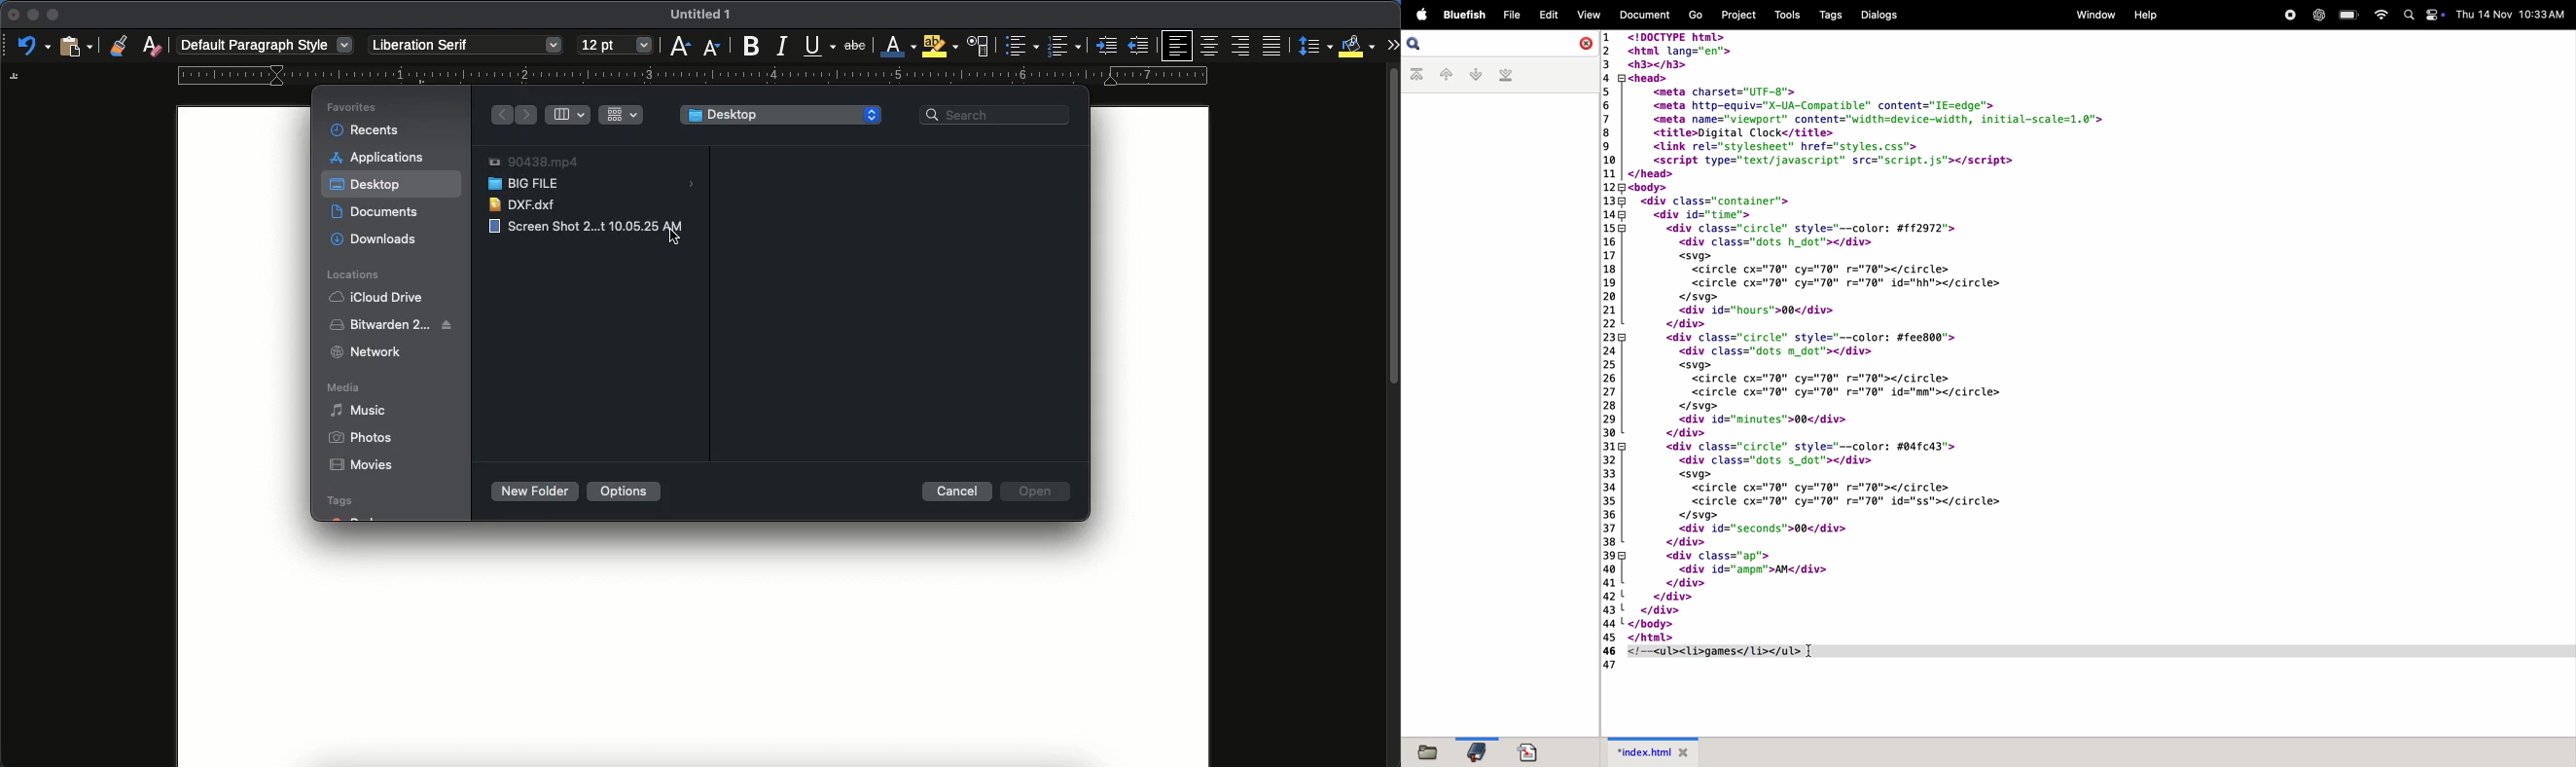 The image size is (2576, 784). Describe the element at coordinates (375, 239) in the screenshot. I see `downloads ` at that location.